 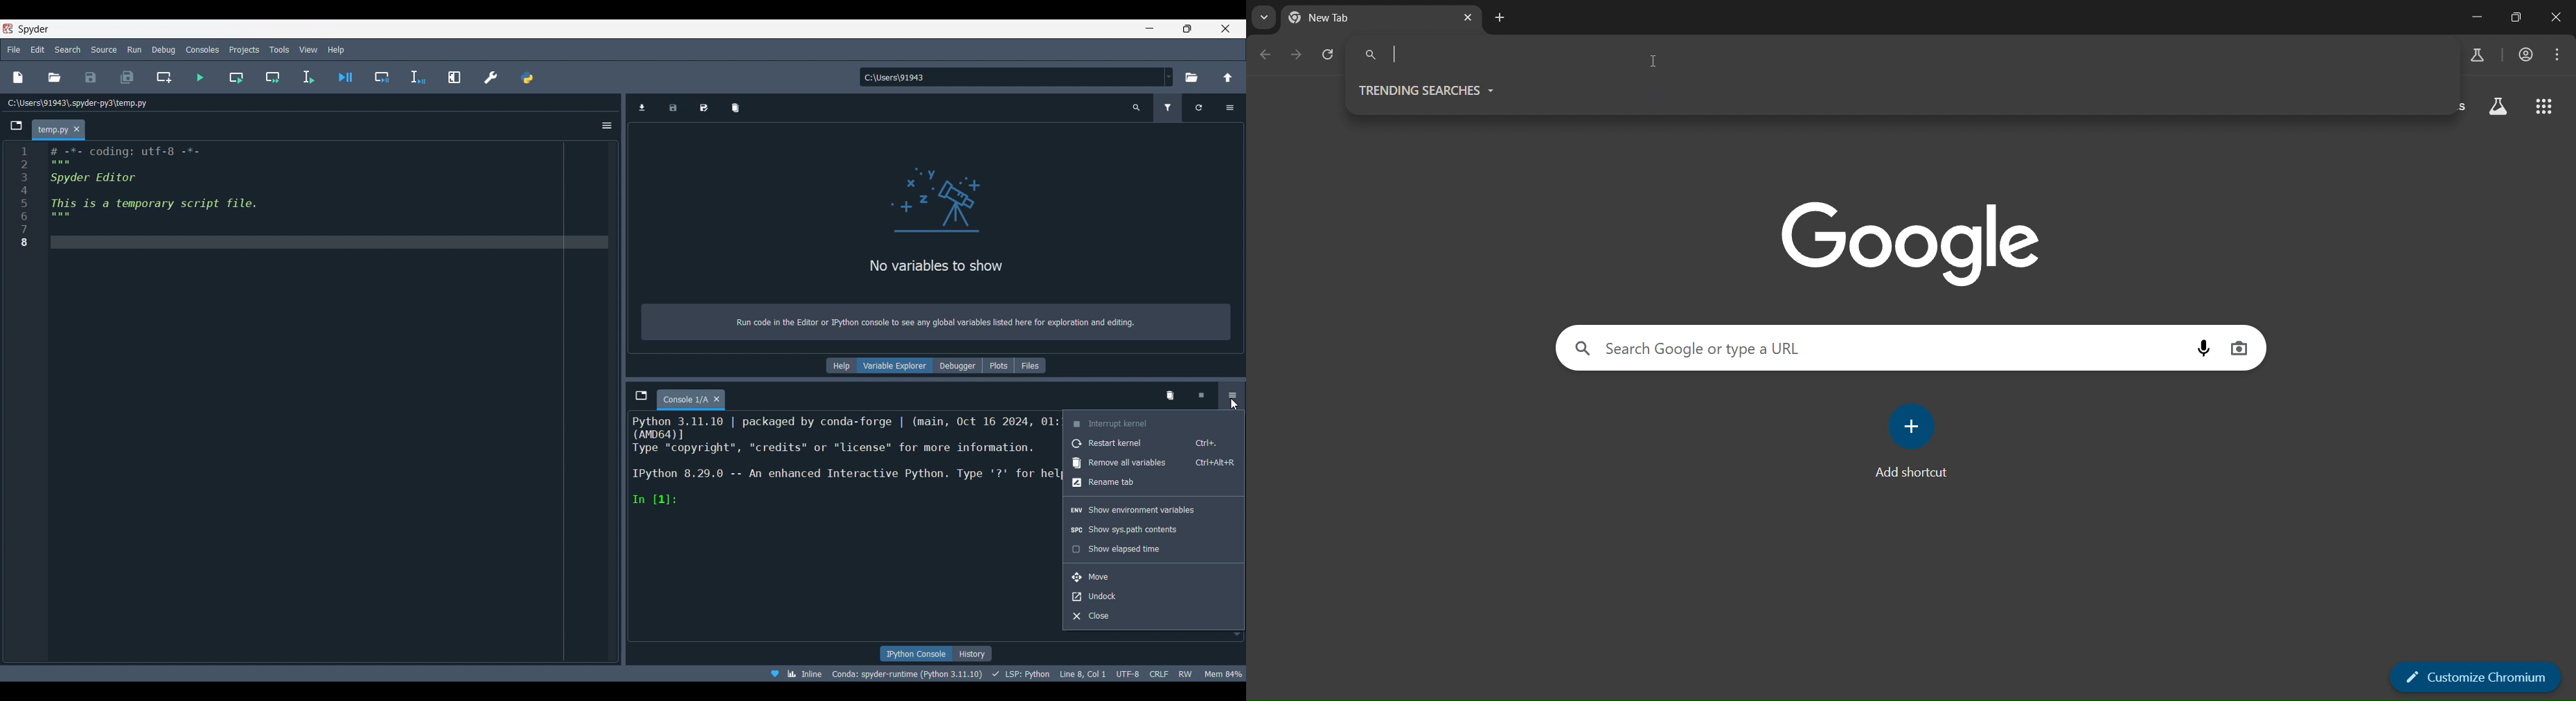 What do you see at coordinates (940, 322) in the screenshot?
I see `Run code in the Editor or IPython console to see any global variables listed here for exploration and editing.` at bounding box center [940, 322].